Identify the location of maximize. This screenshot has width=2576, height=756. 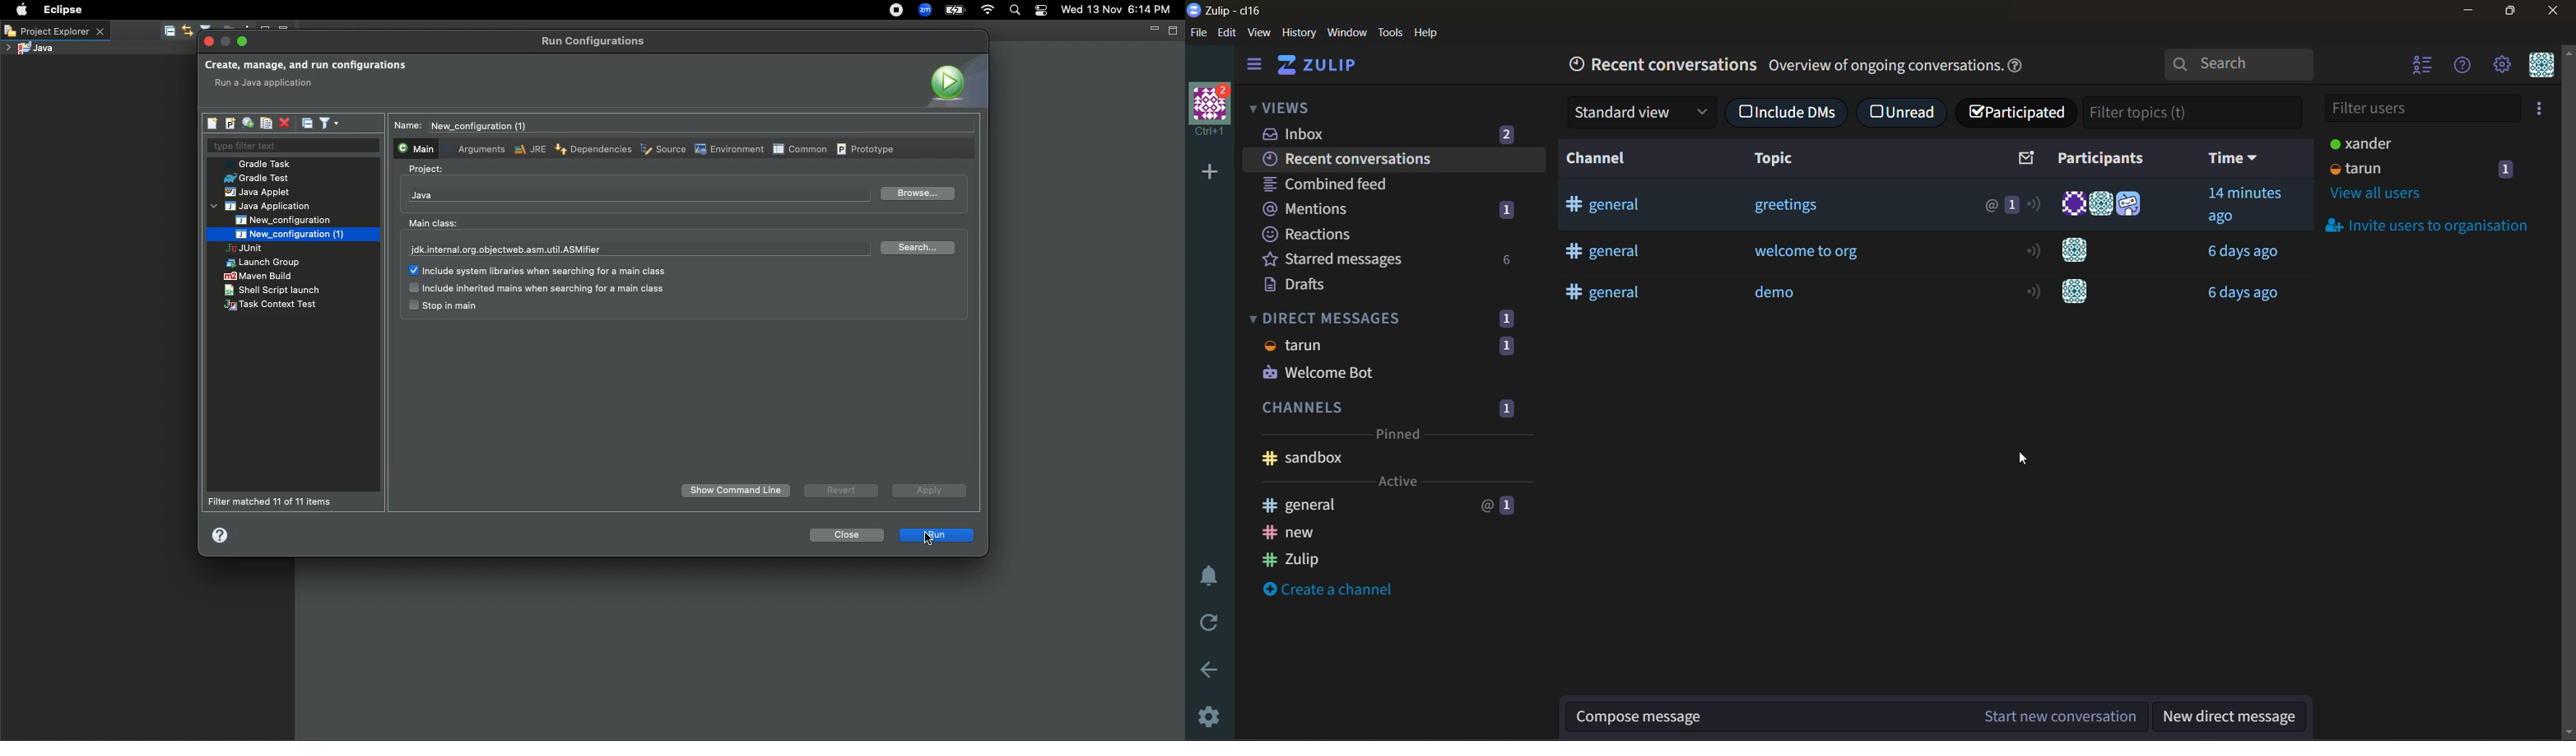
(2516, 12).